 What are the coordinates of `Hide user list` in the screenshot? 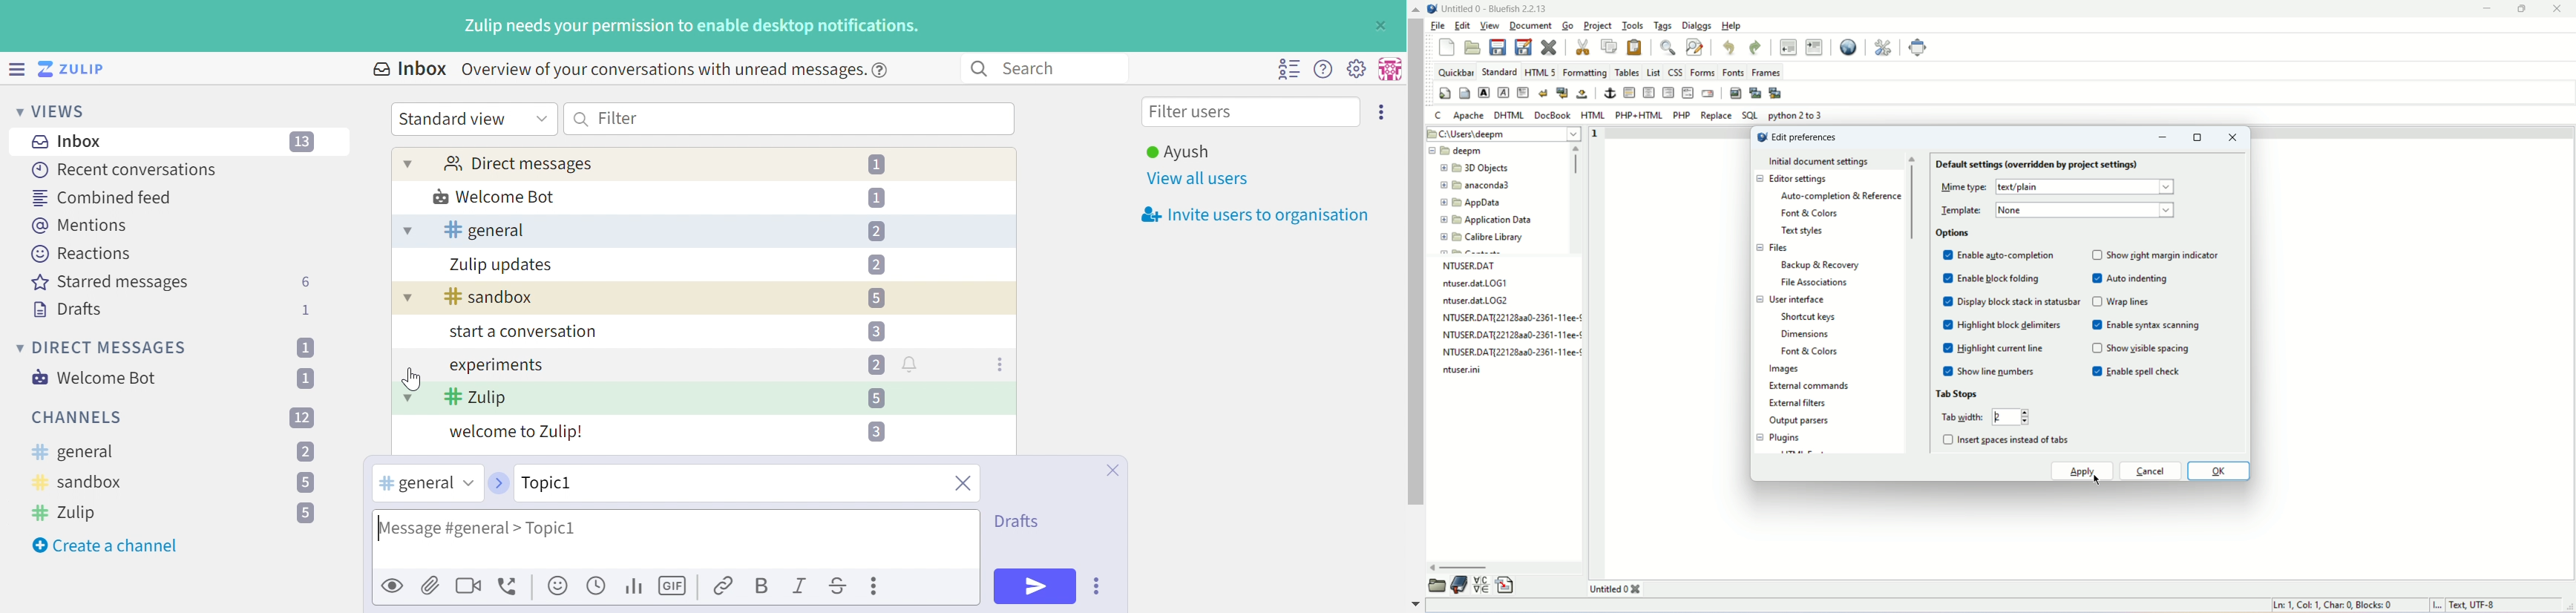 It's located at (1288, 69).